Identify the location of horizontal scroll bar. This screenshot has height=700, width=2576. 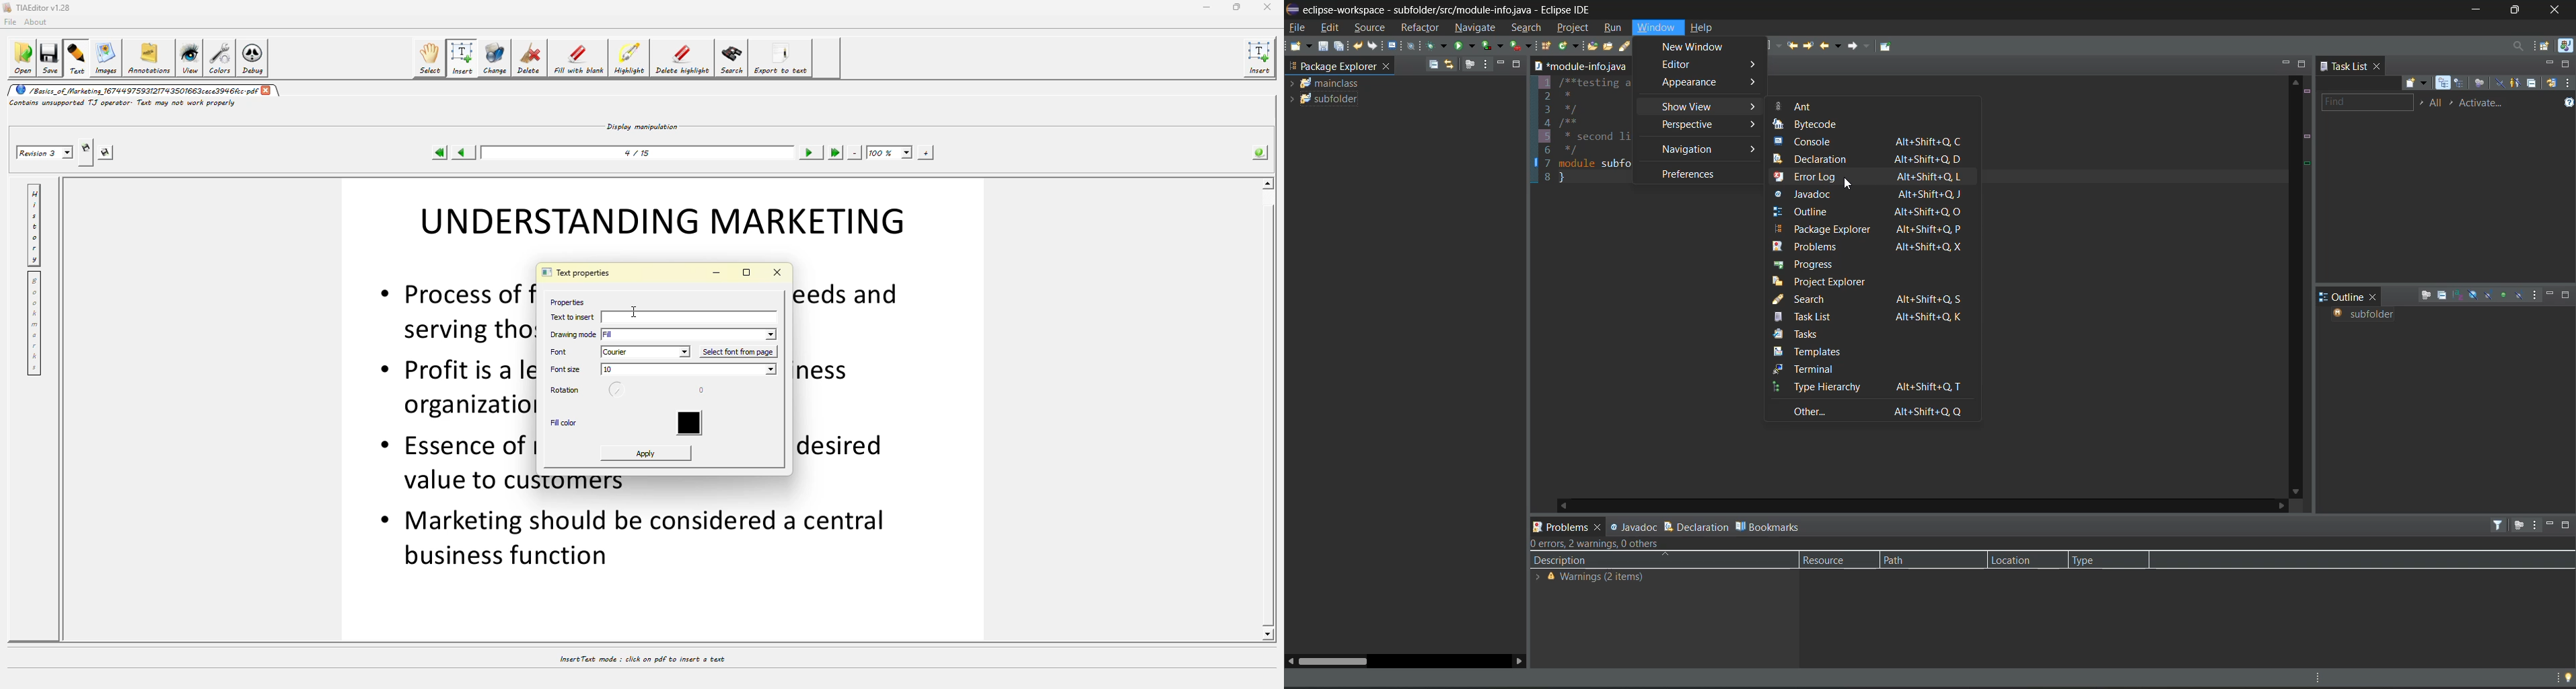
(1332, 661).